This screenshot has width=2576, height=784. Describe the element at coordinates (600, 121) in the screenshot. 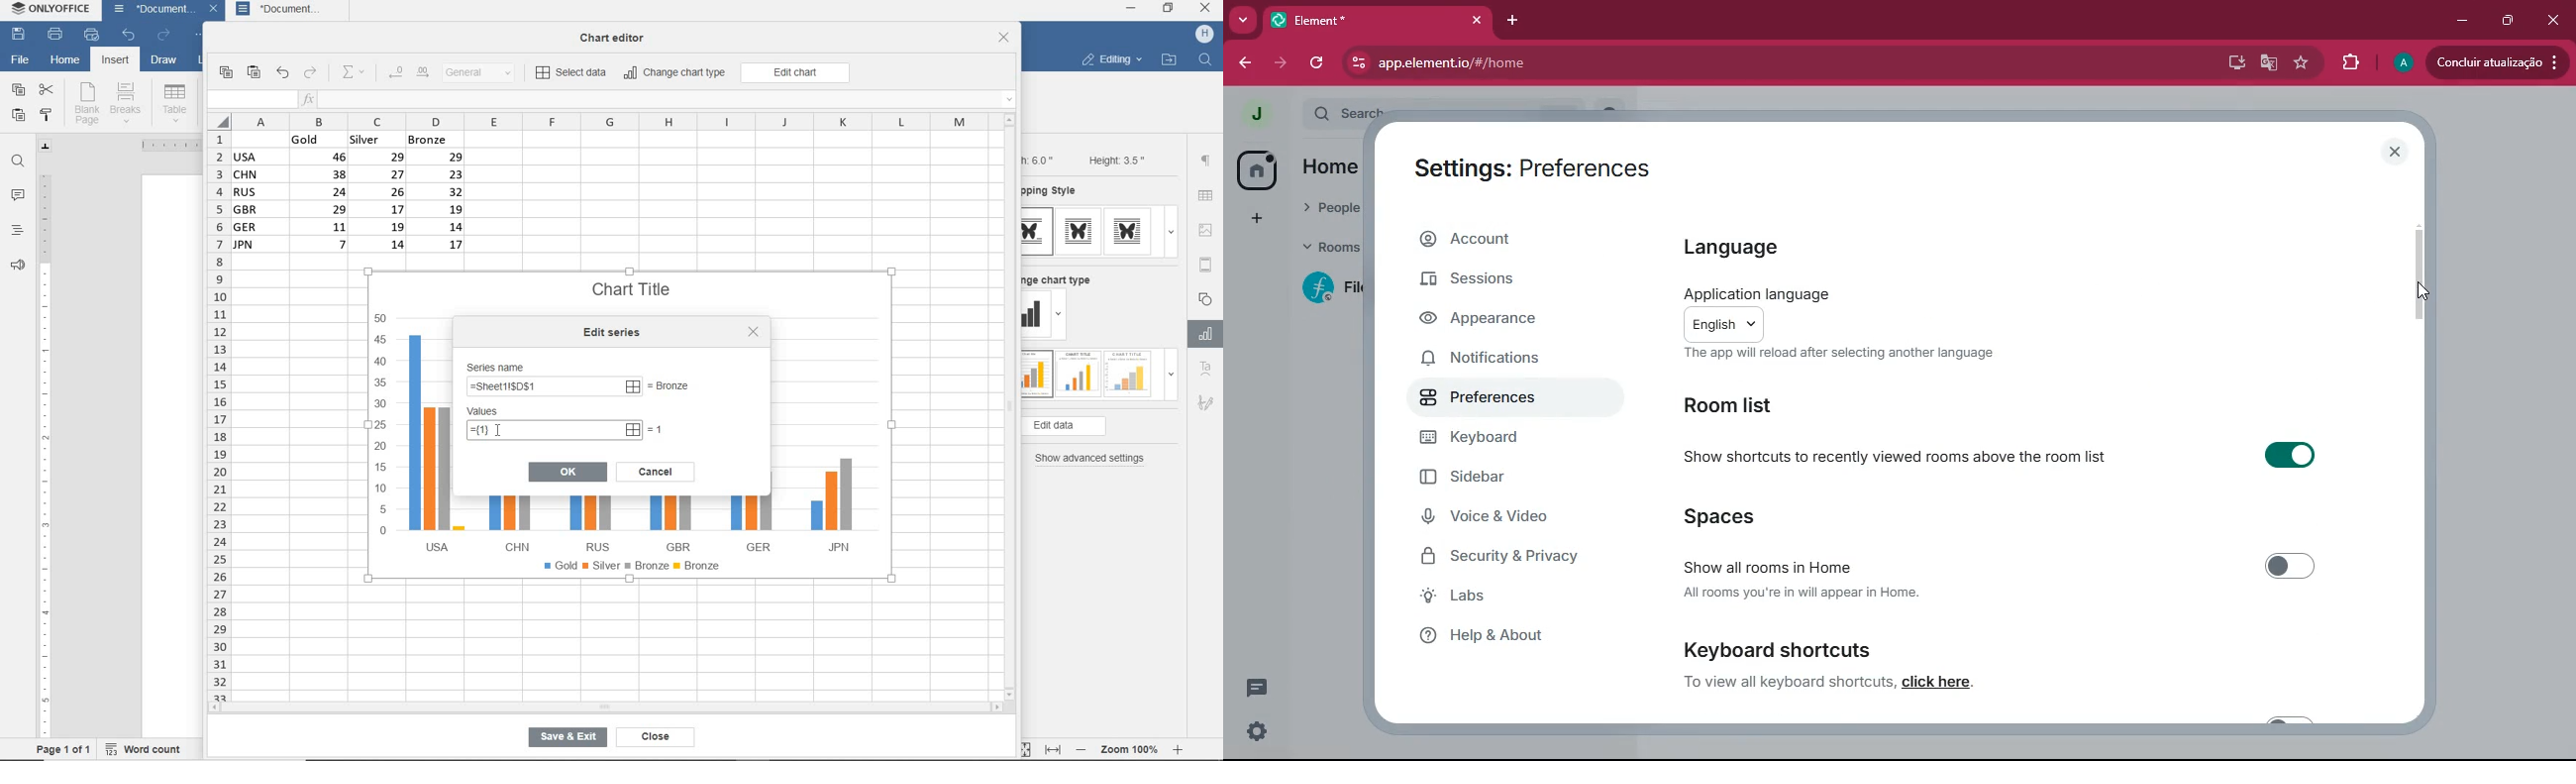

I see `columns` at that location.